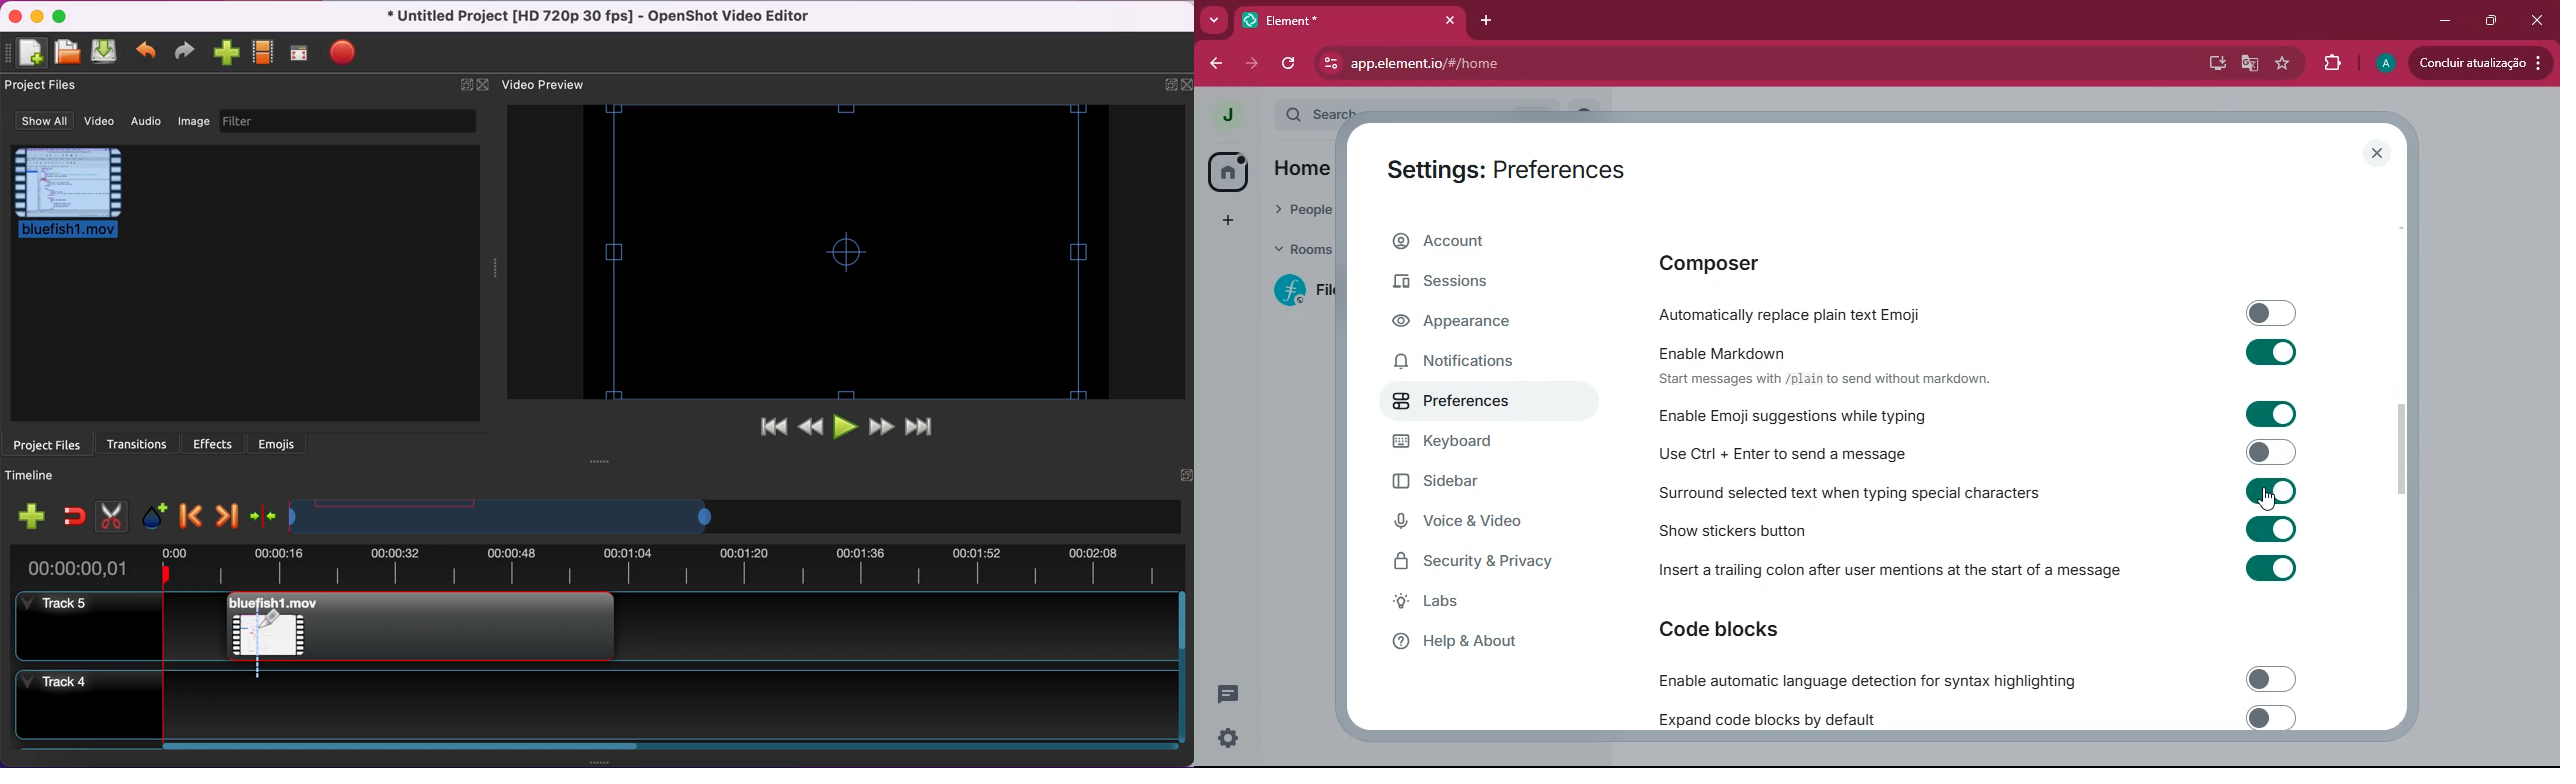 The image size is (2576, 784). I want to click on Insert a trailing colon after user mentions at the start of a message, so click(1969, 570).